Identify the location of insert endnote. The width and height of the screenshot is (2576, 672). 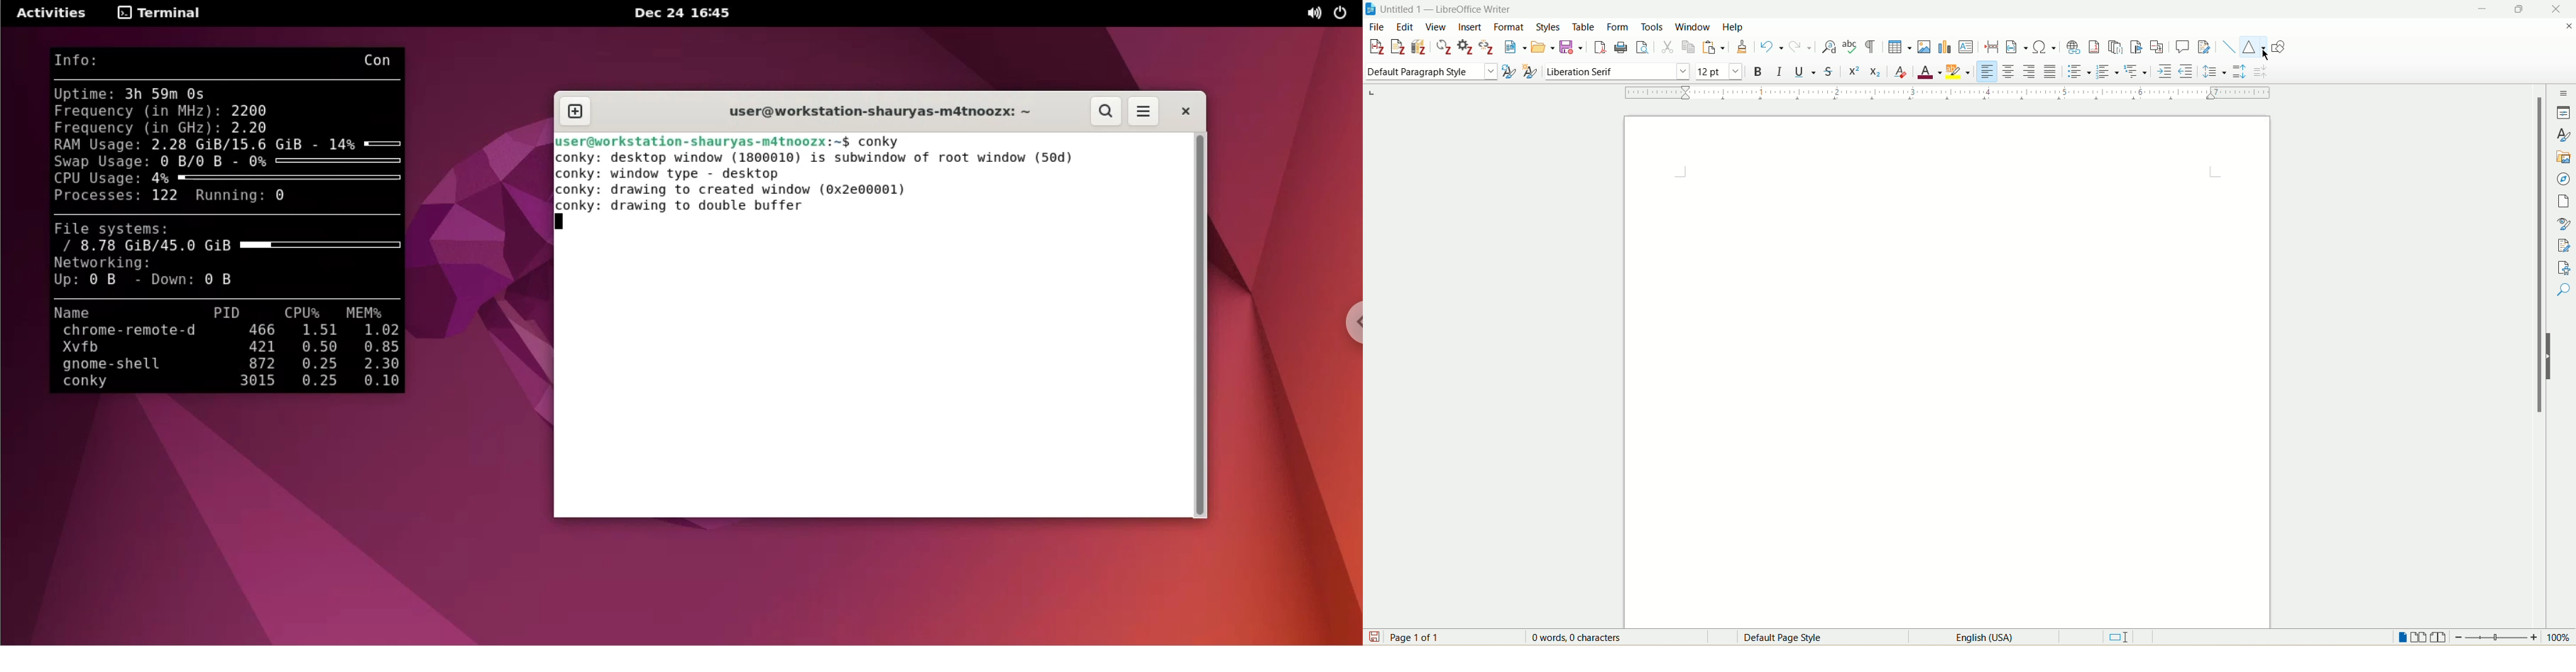
(2118, 47).